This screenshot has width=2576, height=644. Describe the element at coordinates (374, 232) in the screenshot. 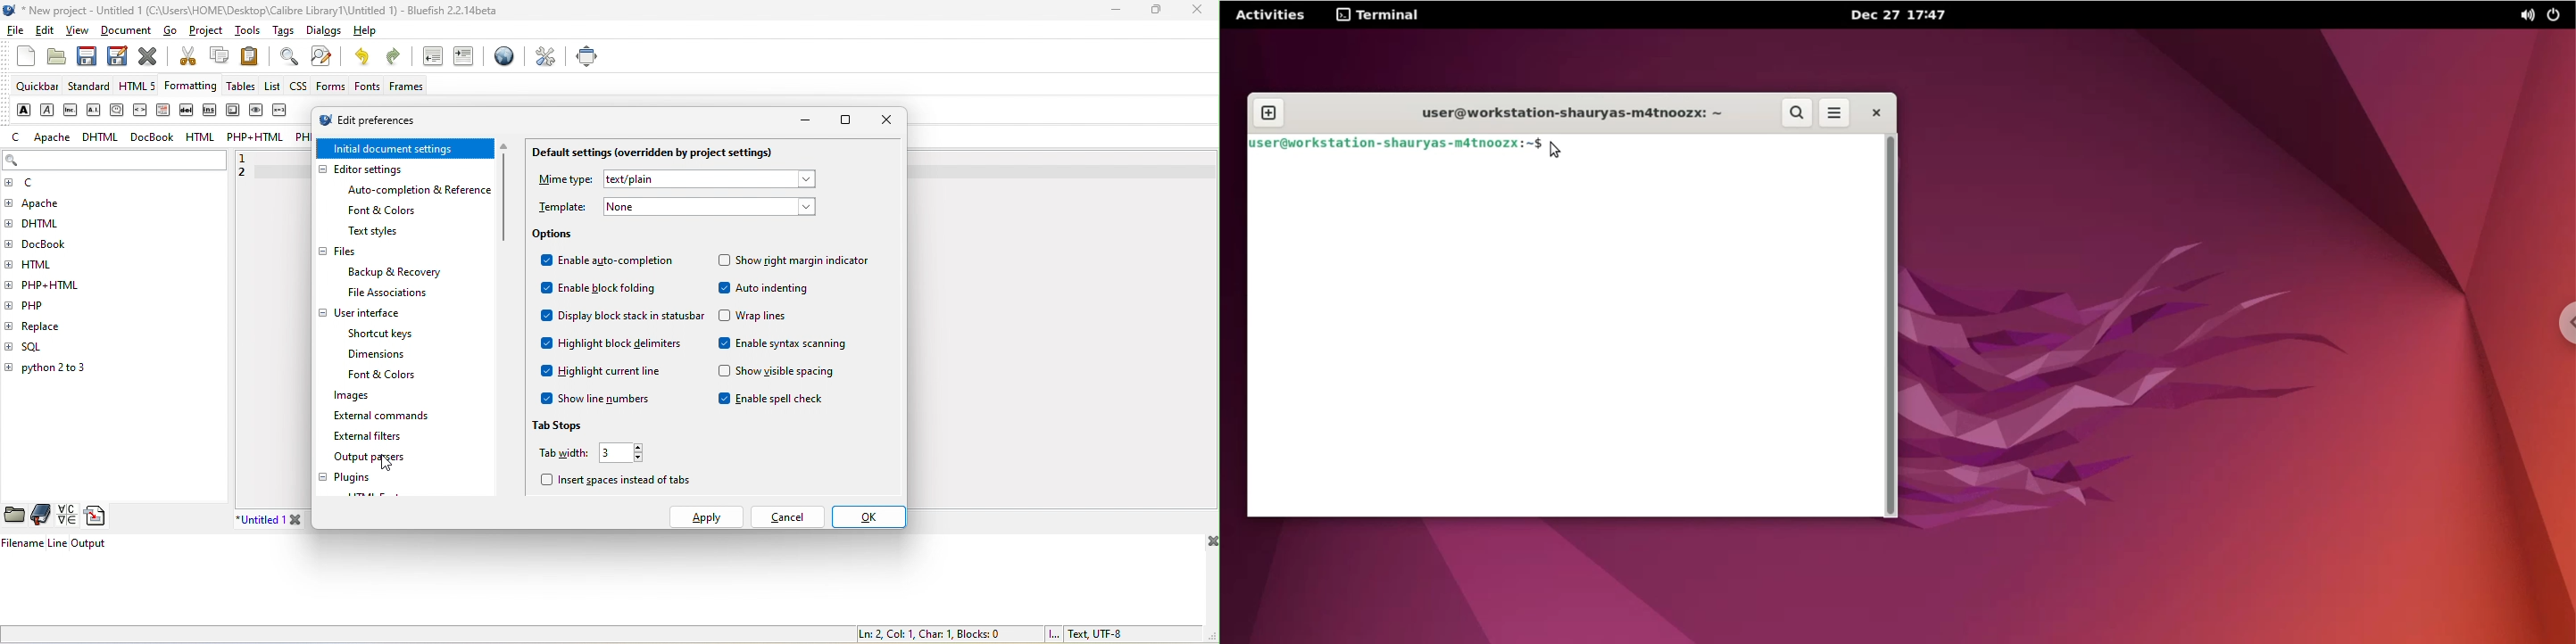

I see `text style` at that location.